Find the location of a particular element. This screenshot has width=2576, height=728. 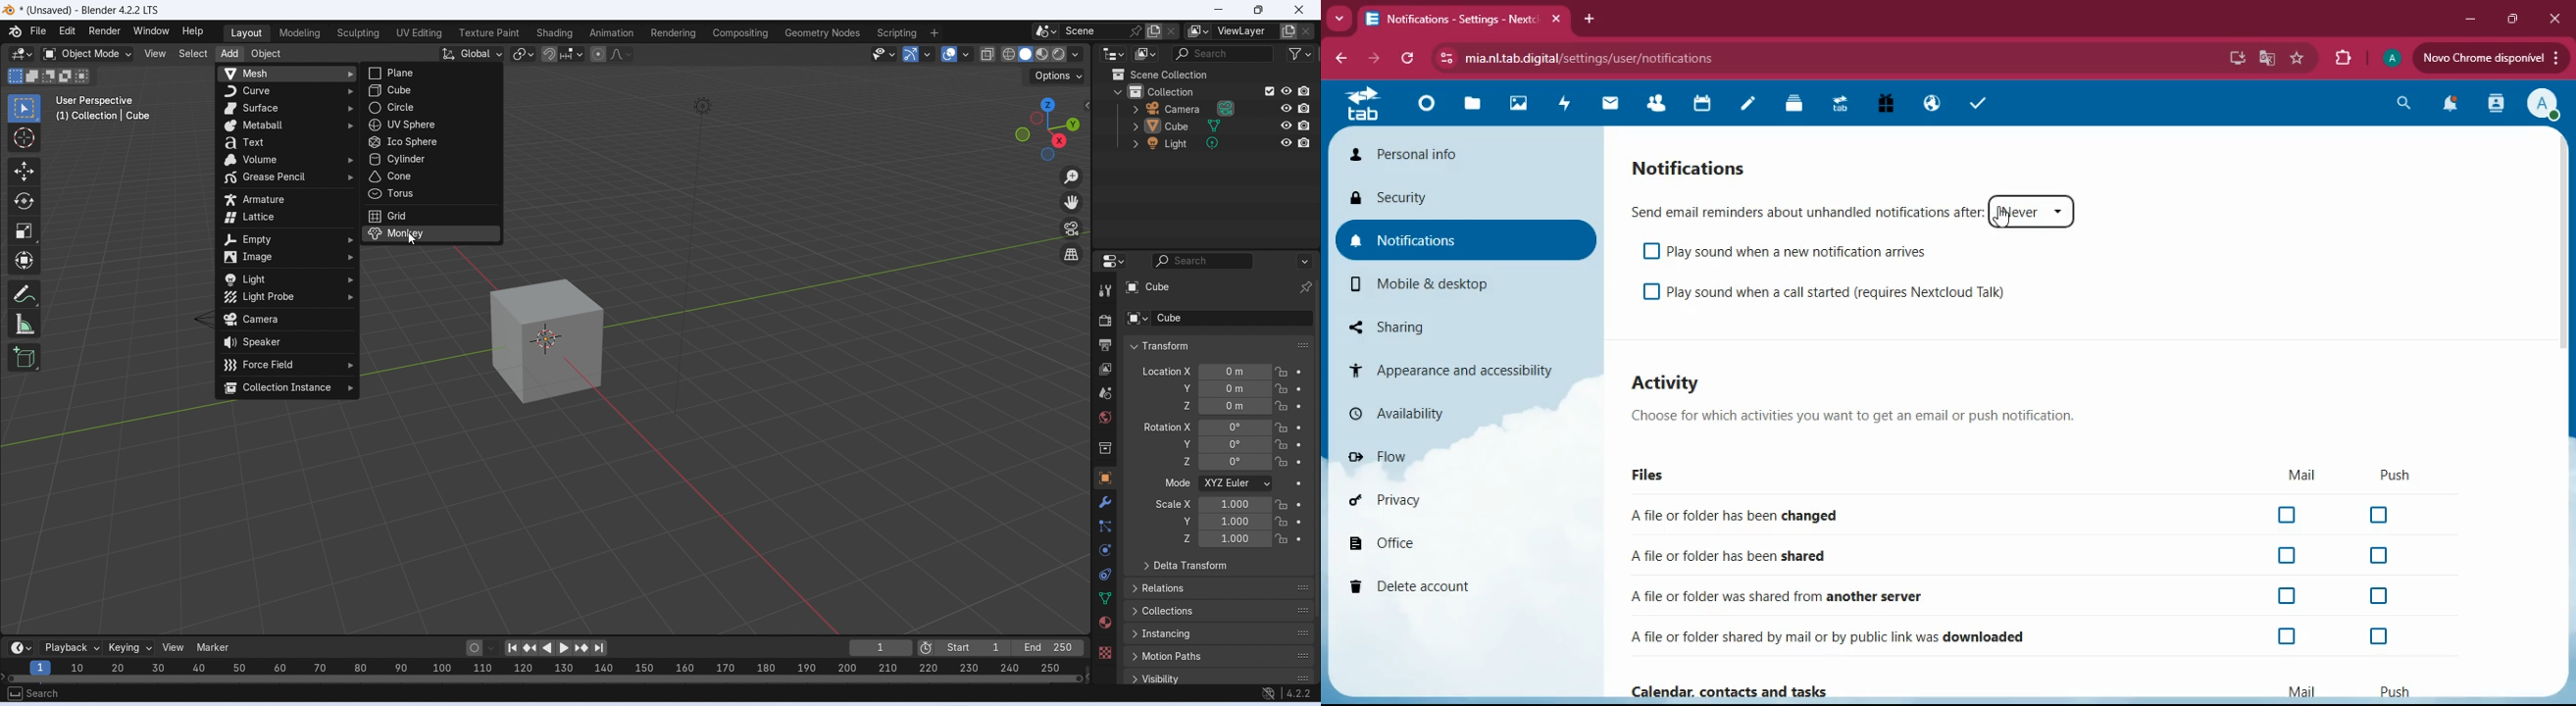

active workspace view layer is located at coordinates (1199, 31).